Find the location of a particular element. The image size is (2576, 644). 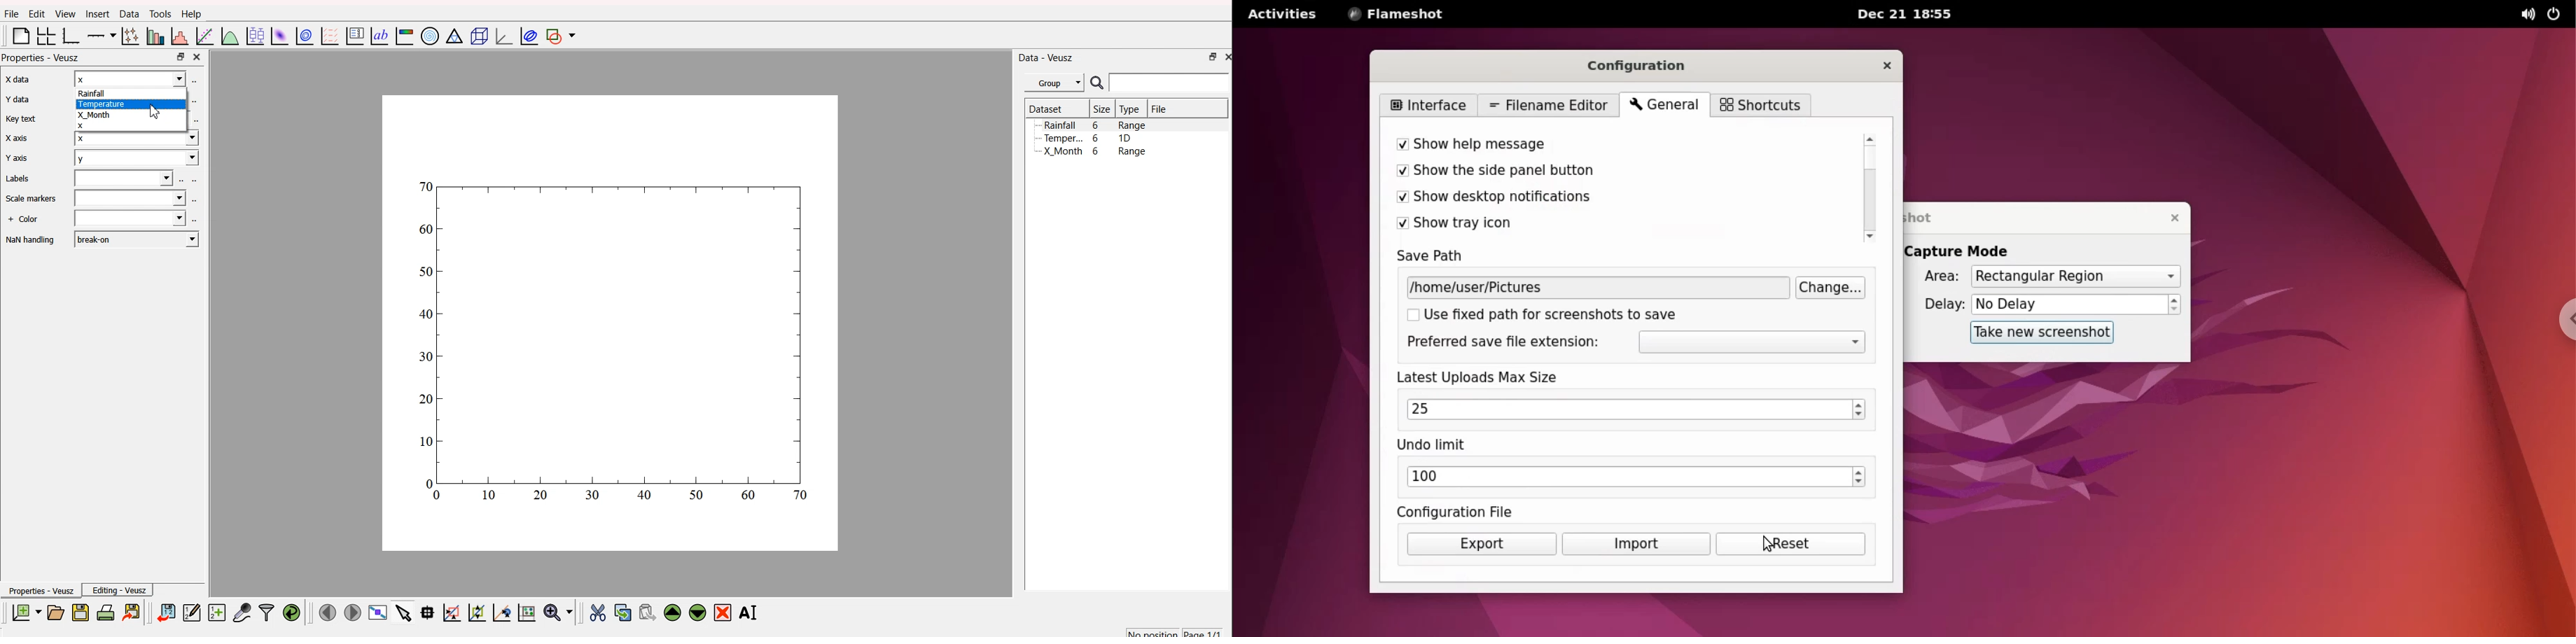

Editing - Veusz | is located at coordinates (120, 590).